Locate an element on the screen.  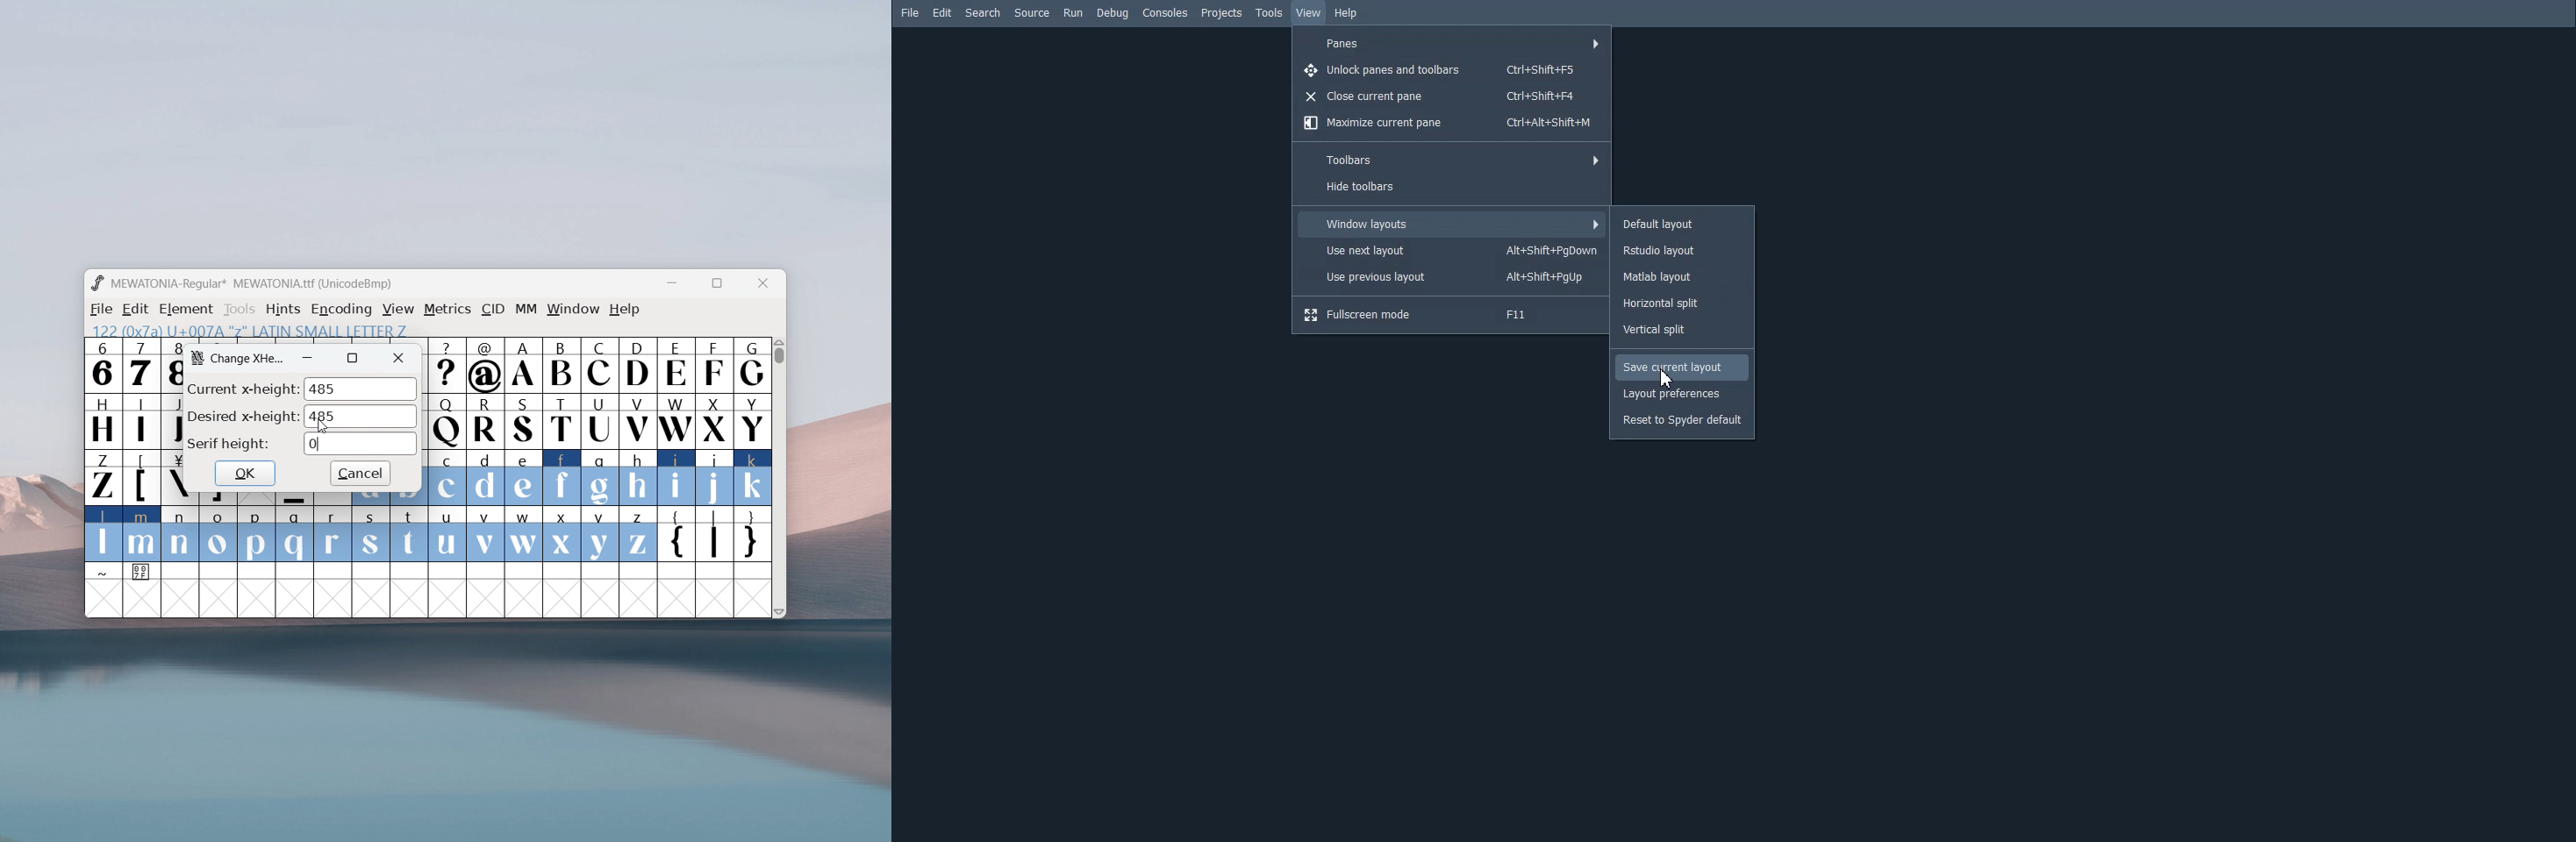
desired X-height: is located at coordinates (243, 416).